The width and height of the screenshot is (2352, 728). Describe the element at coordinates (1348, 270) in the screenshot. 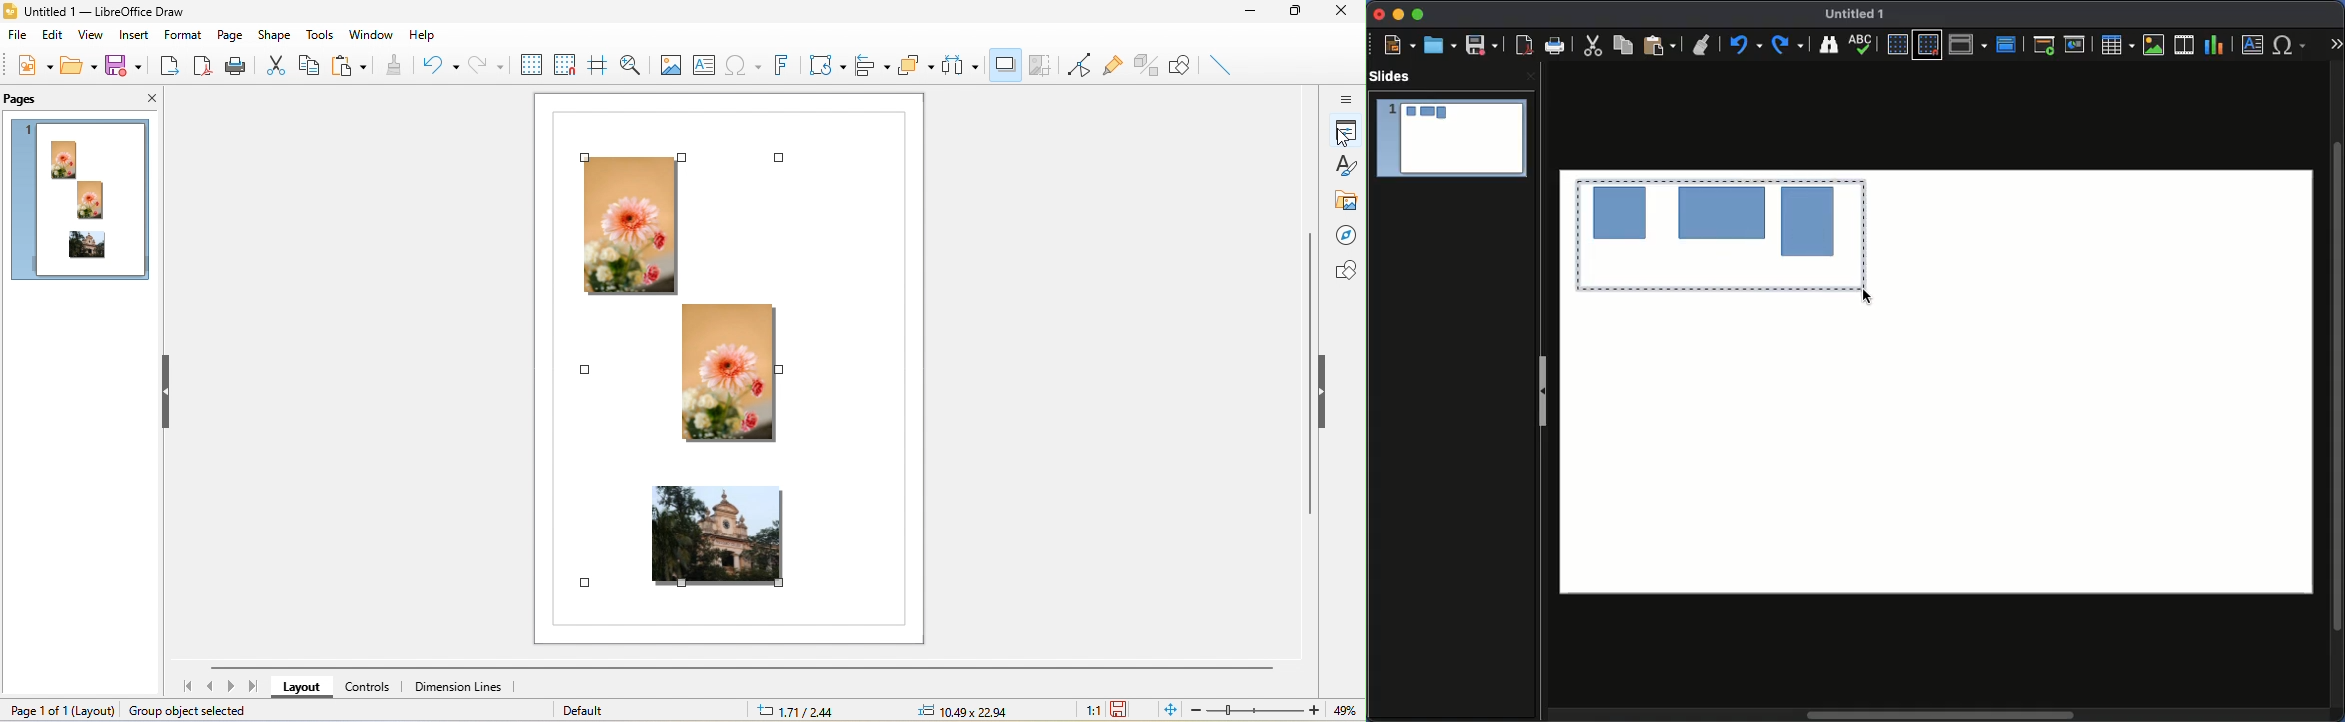

I see `shapes` at that location.